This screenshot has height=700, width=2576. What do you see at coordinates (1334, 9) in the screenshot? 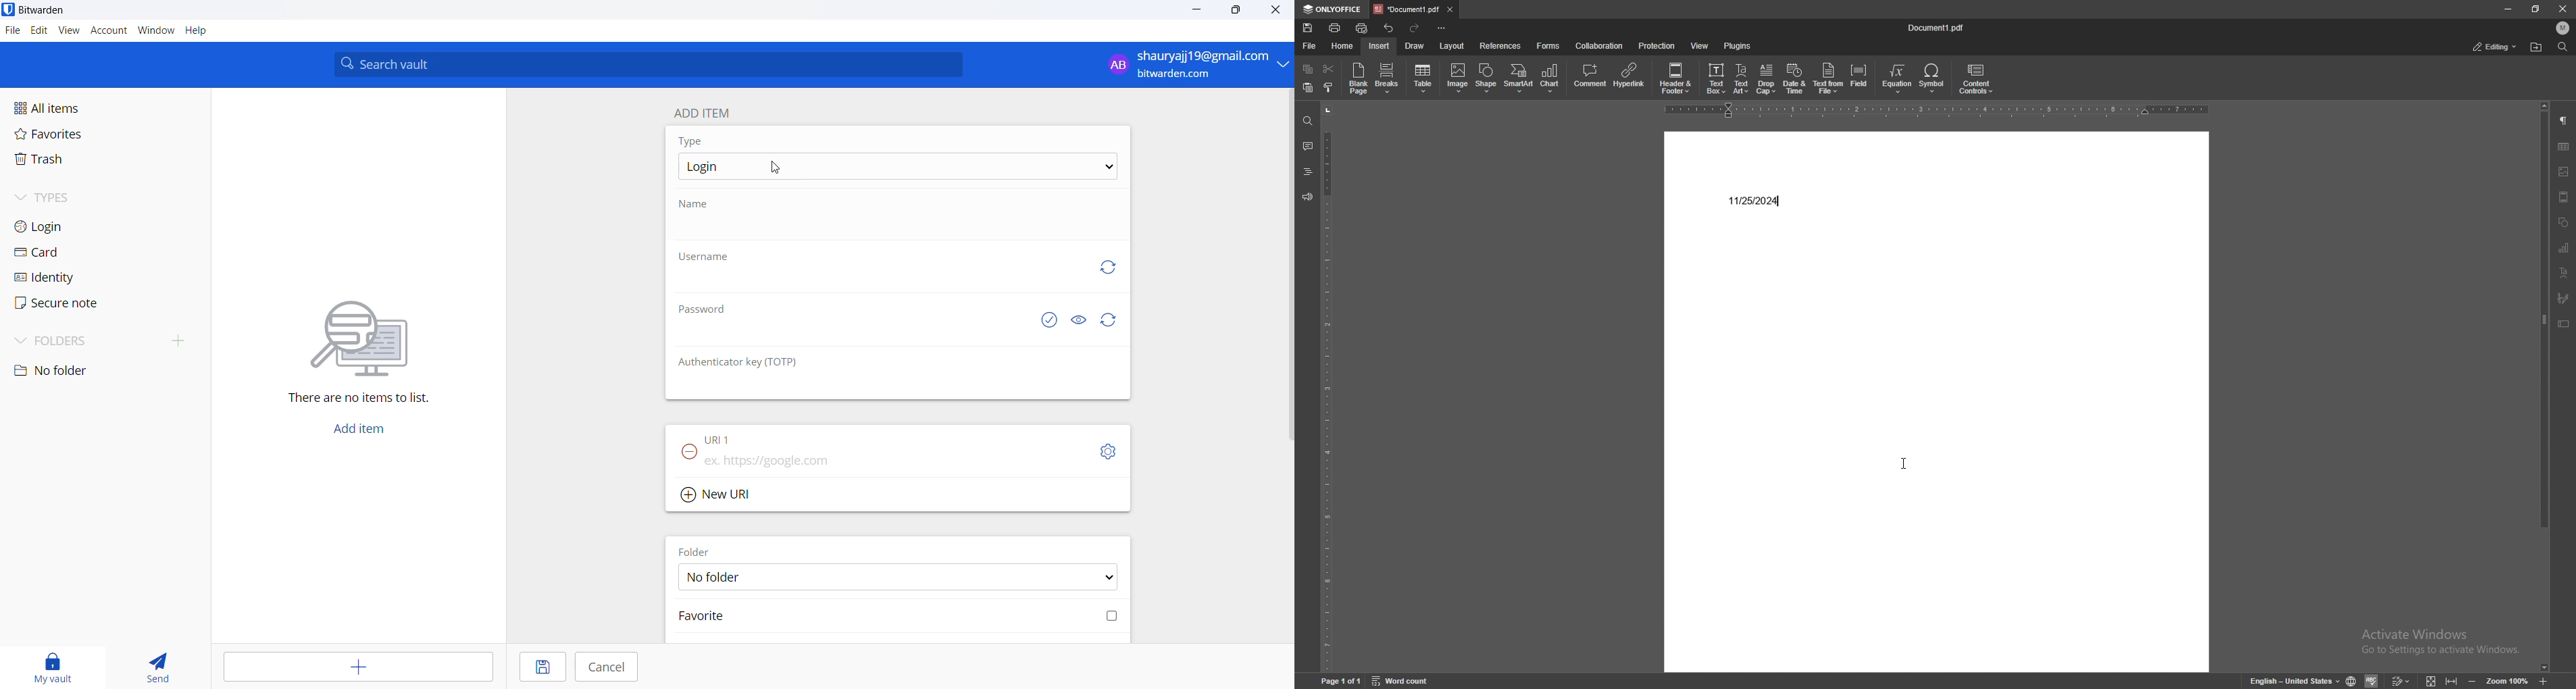
I see `onlyoffice` at bounding box center [1334, 9].